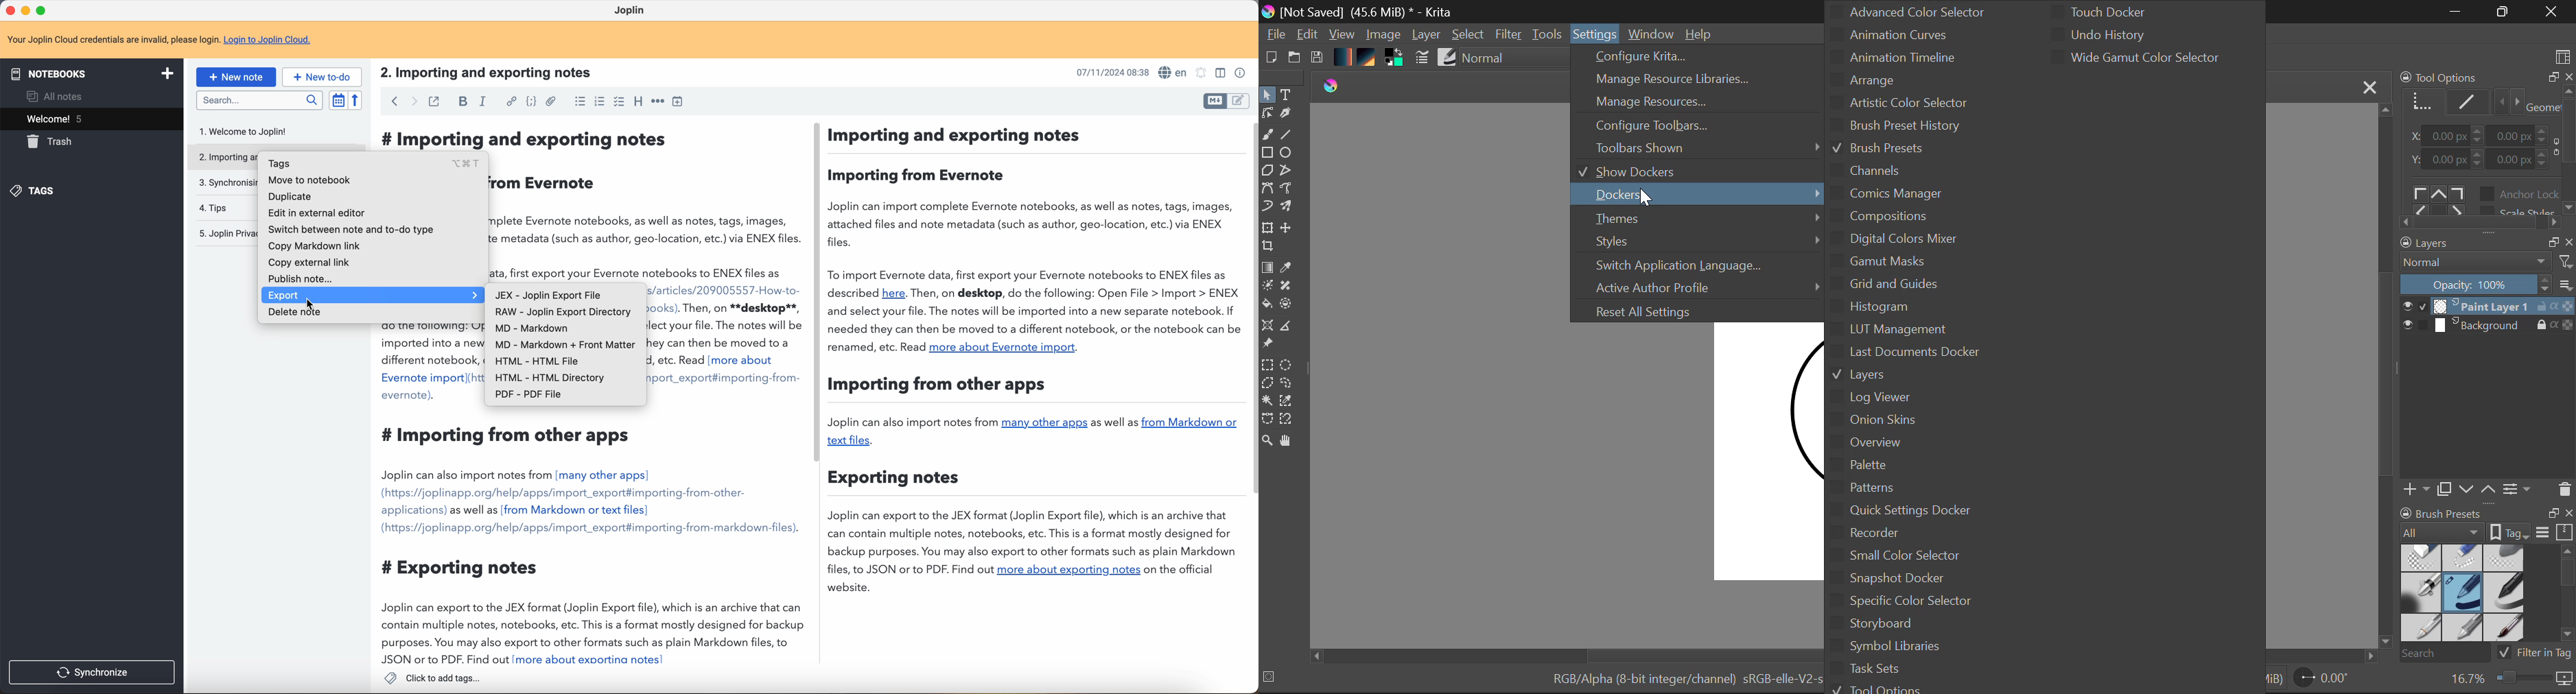  I want to click on title: 2. Importing and exporting notes, so click(494, 73).